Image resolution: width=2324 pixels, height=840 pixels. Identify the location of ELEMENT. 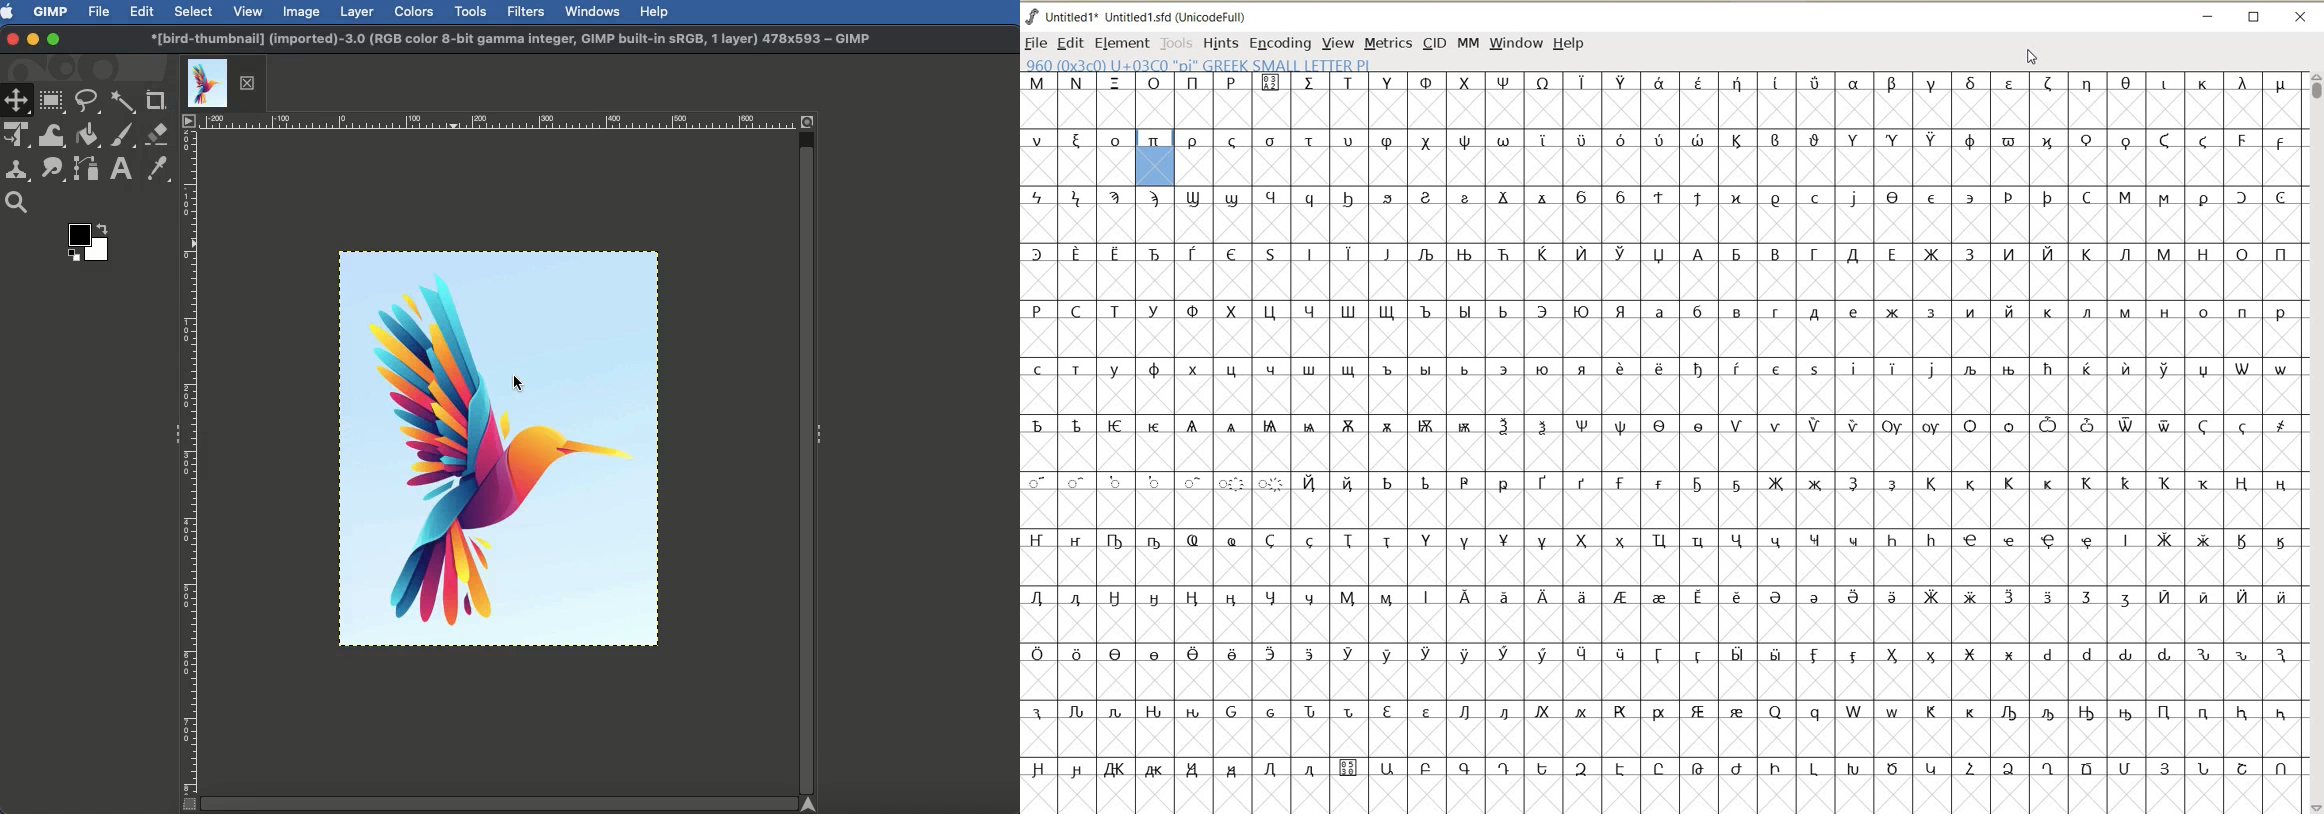
(1122, 43).